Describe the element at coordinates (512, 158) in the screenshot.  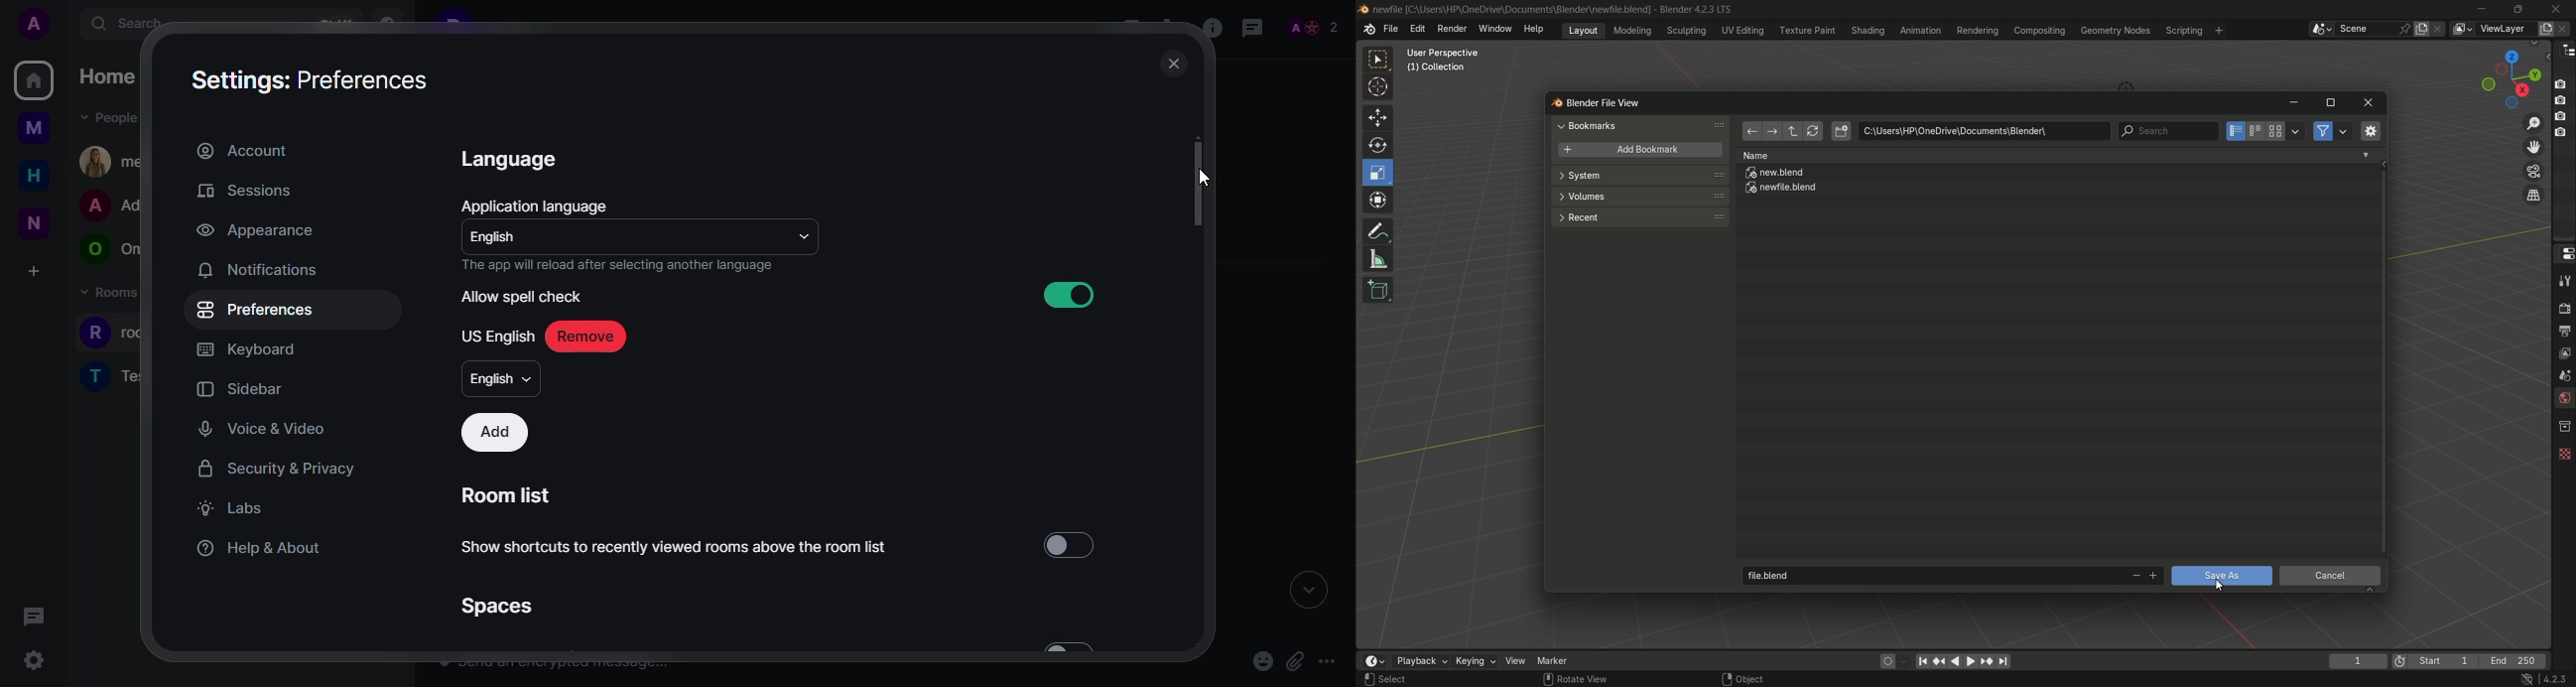
I see `language` at that location.